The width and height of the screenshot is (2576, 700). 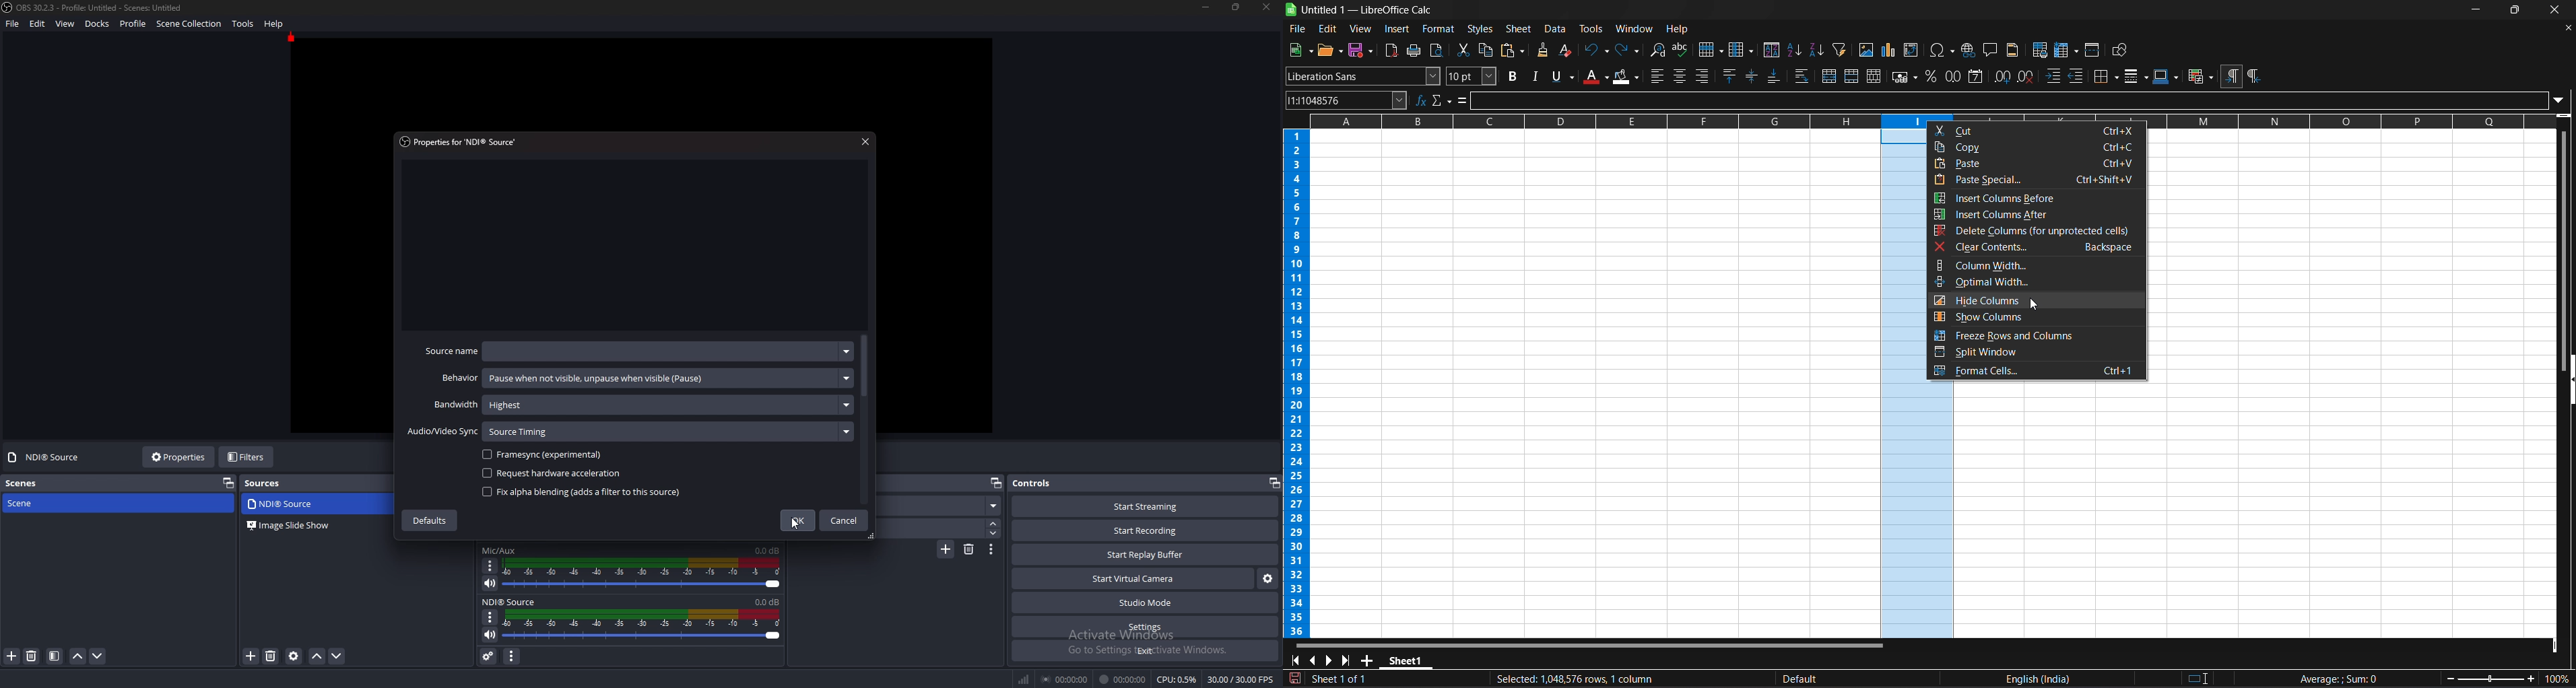 I want to click on no source selected, so click(x=47, y=456).